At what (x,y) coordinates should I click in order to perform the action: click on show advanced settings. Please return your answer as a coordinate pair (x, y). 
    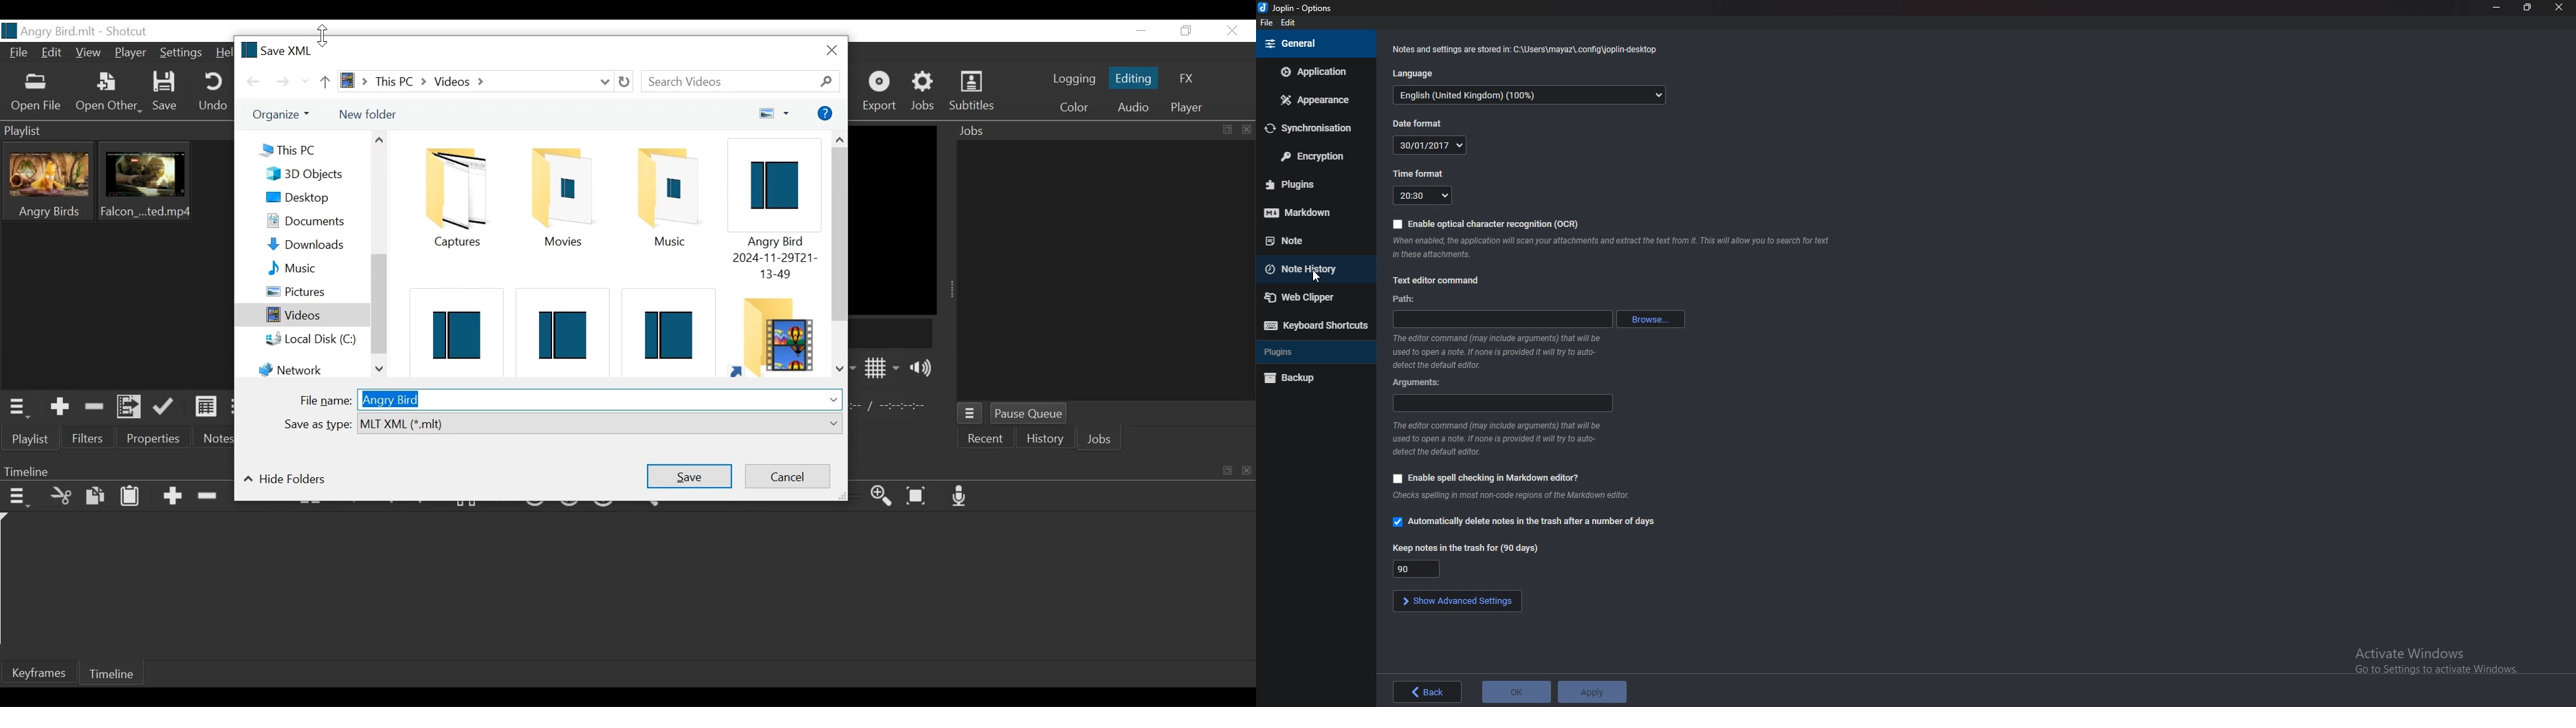
    Looking at the image, I should click on (1458, 602).